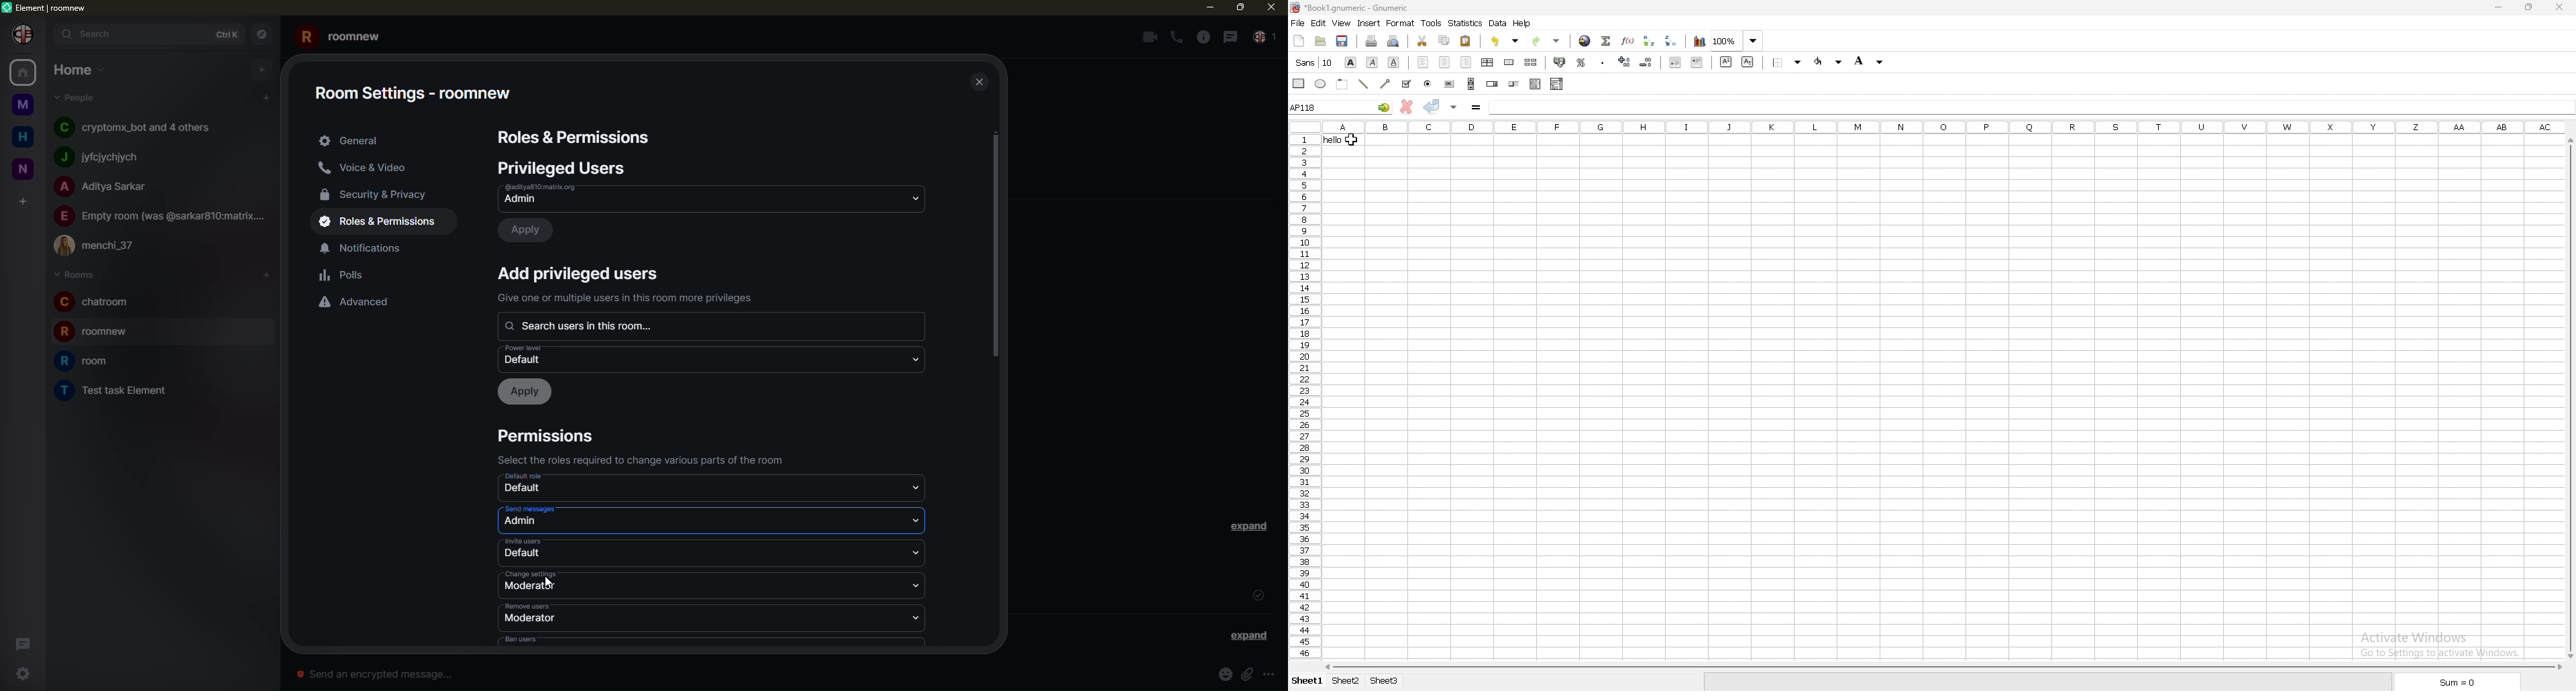  What do you see at coordinates (1607, 40) in the screenshot?
I see `summation` at bounding box center [1607, 40].